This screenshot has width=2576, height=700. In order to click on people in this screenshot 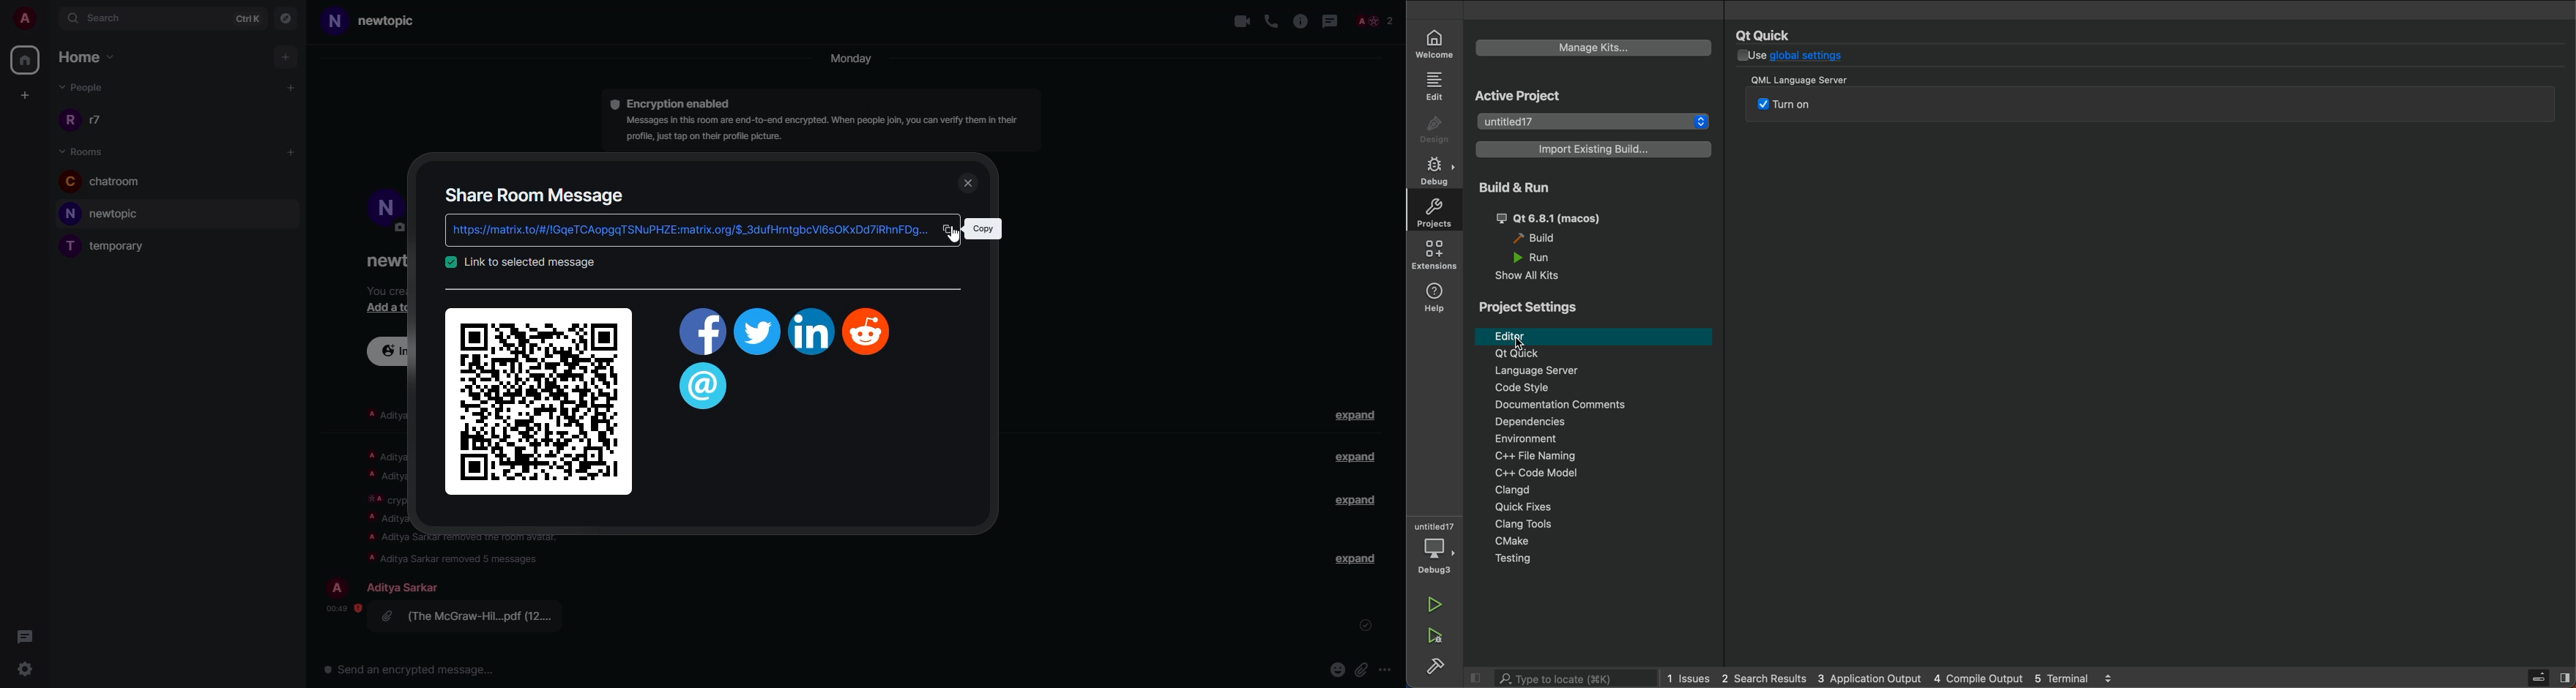, I will do `click(406, 587)`.